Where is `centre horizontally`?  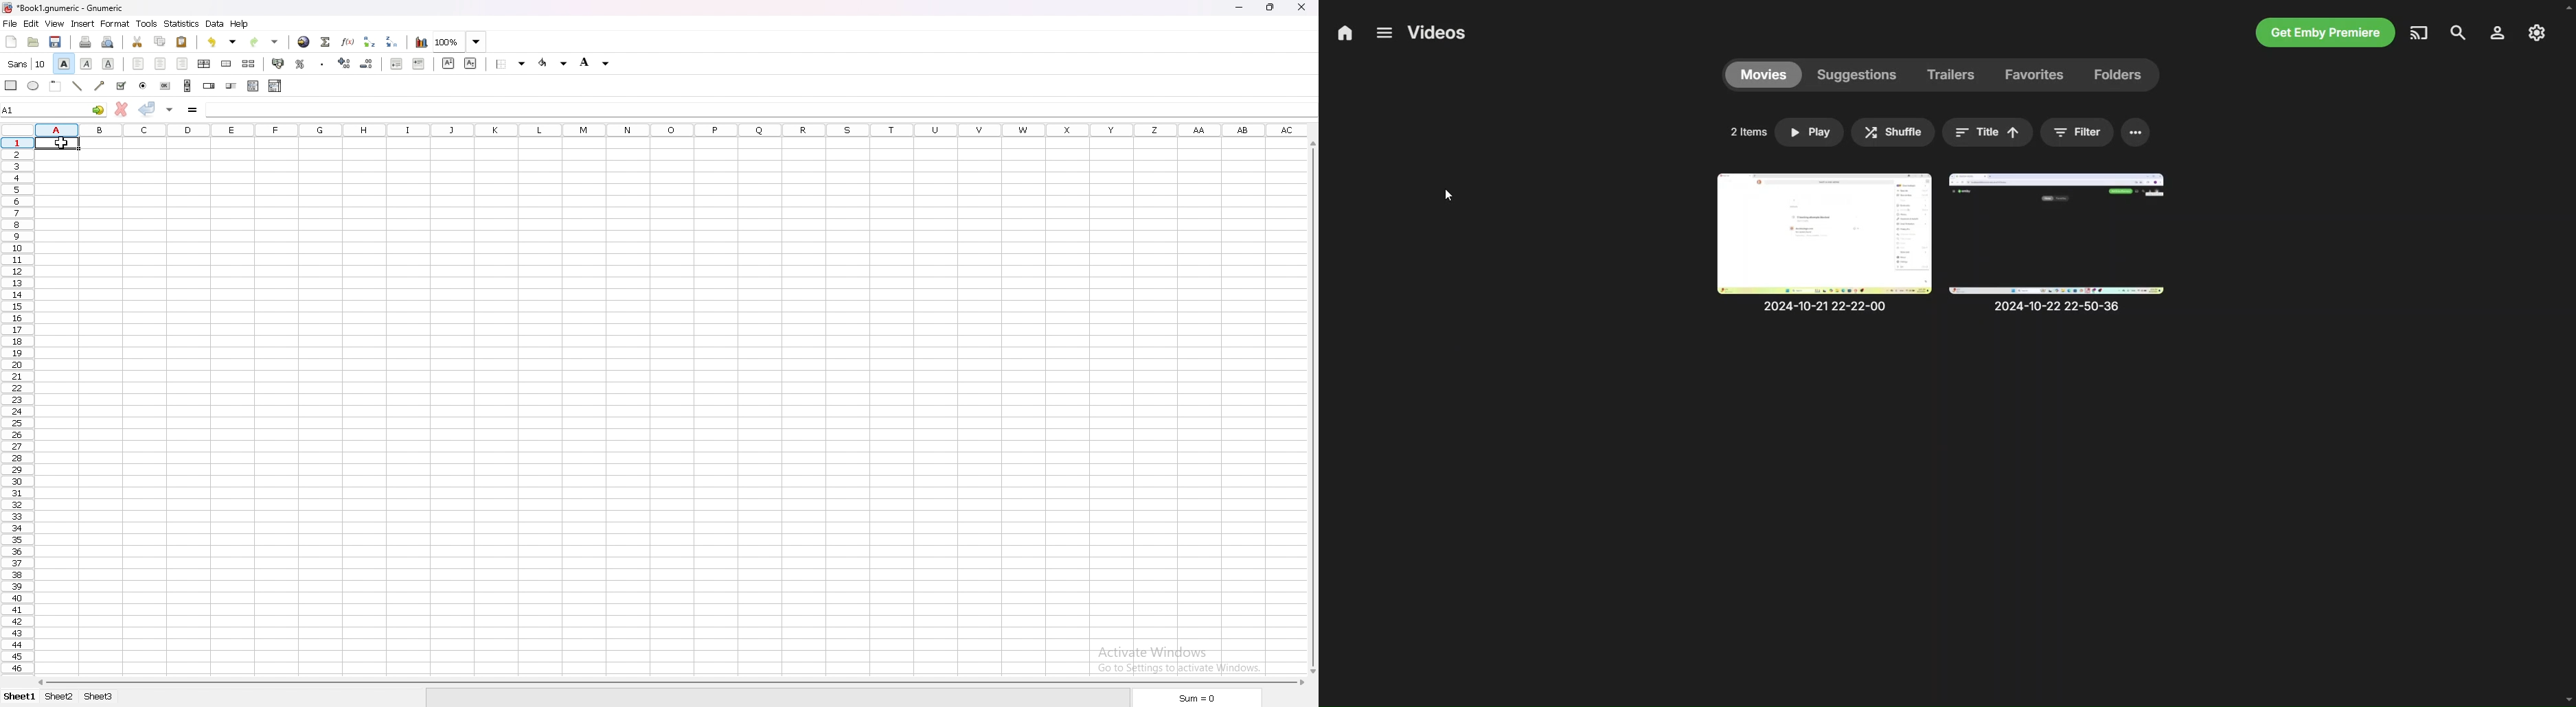 centre horizontally is located at coordinates (205, 65).